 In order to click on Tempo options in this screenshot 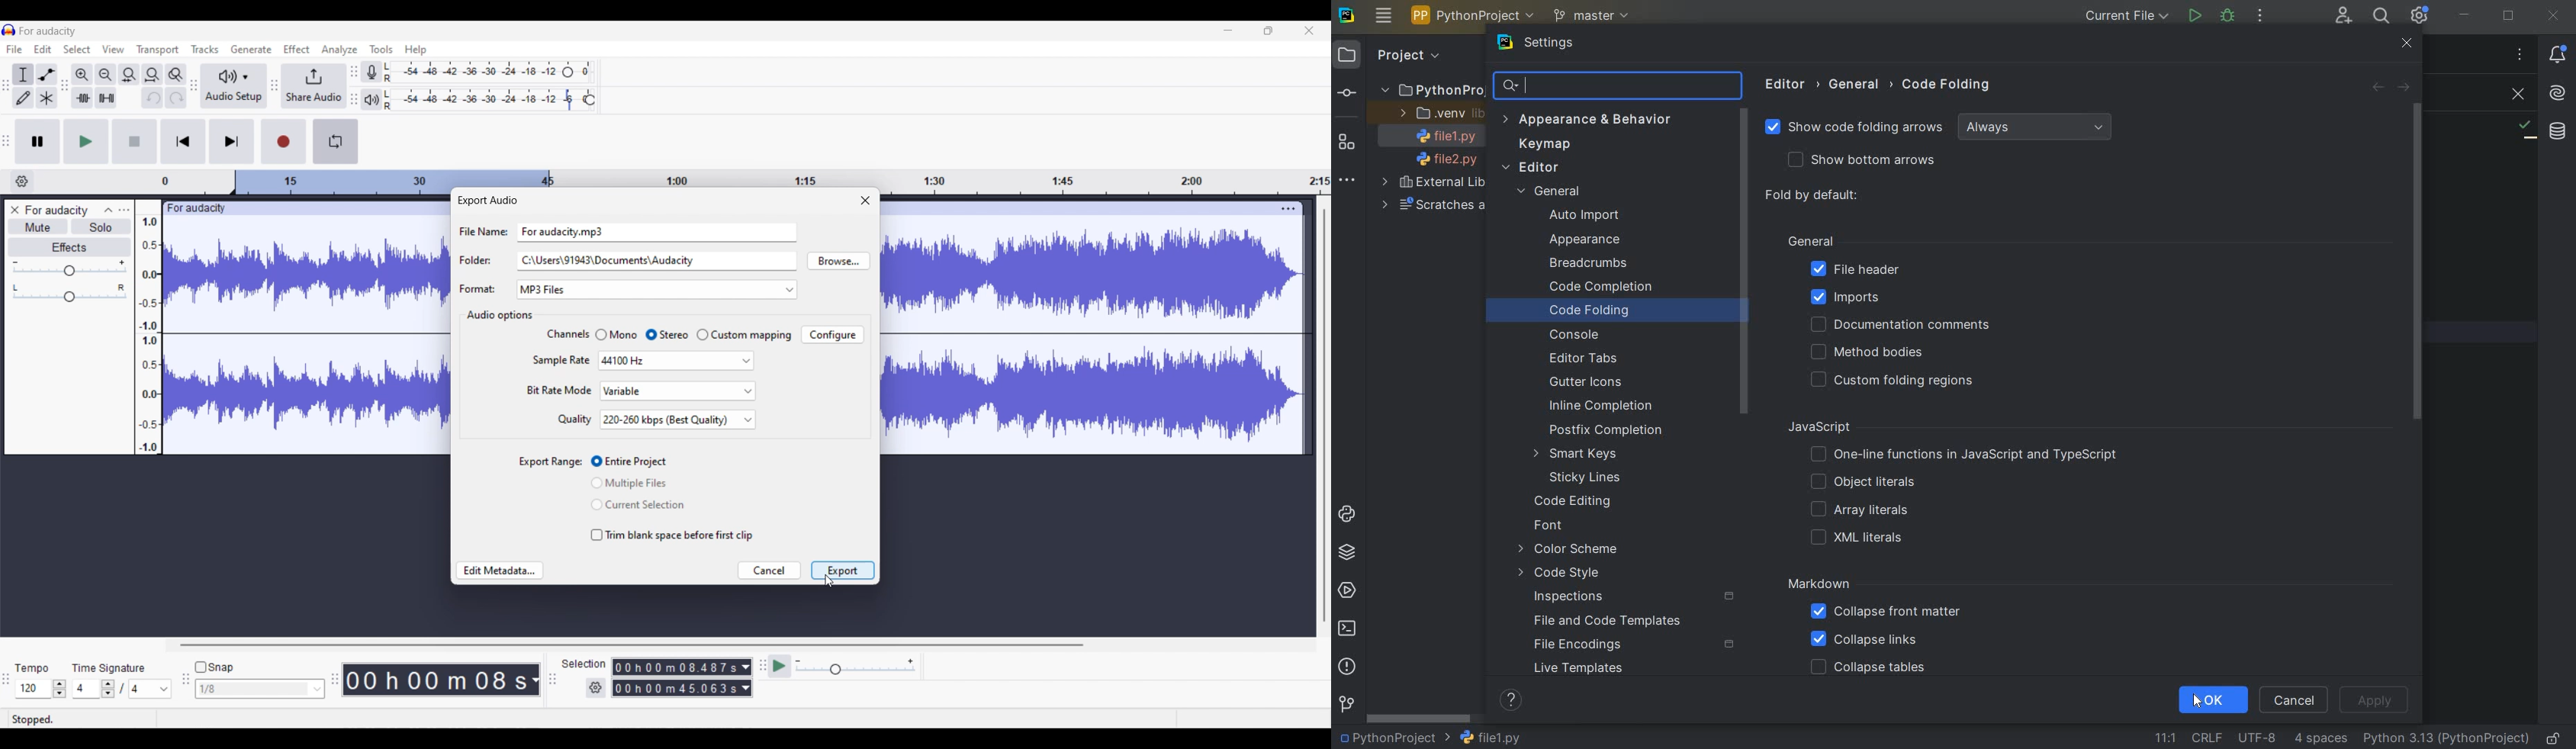, I will do `click(31, 688)`.